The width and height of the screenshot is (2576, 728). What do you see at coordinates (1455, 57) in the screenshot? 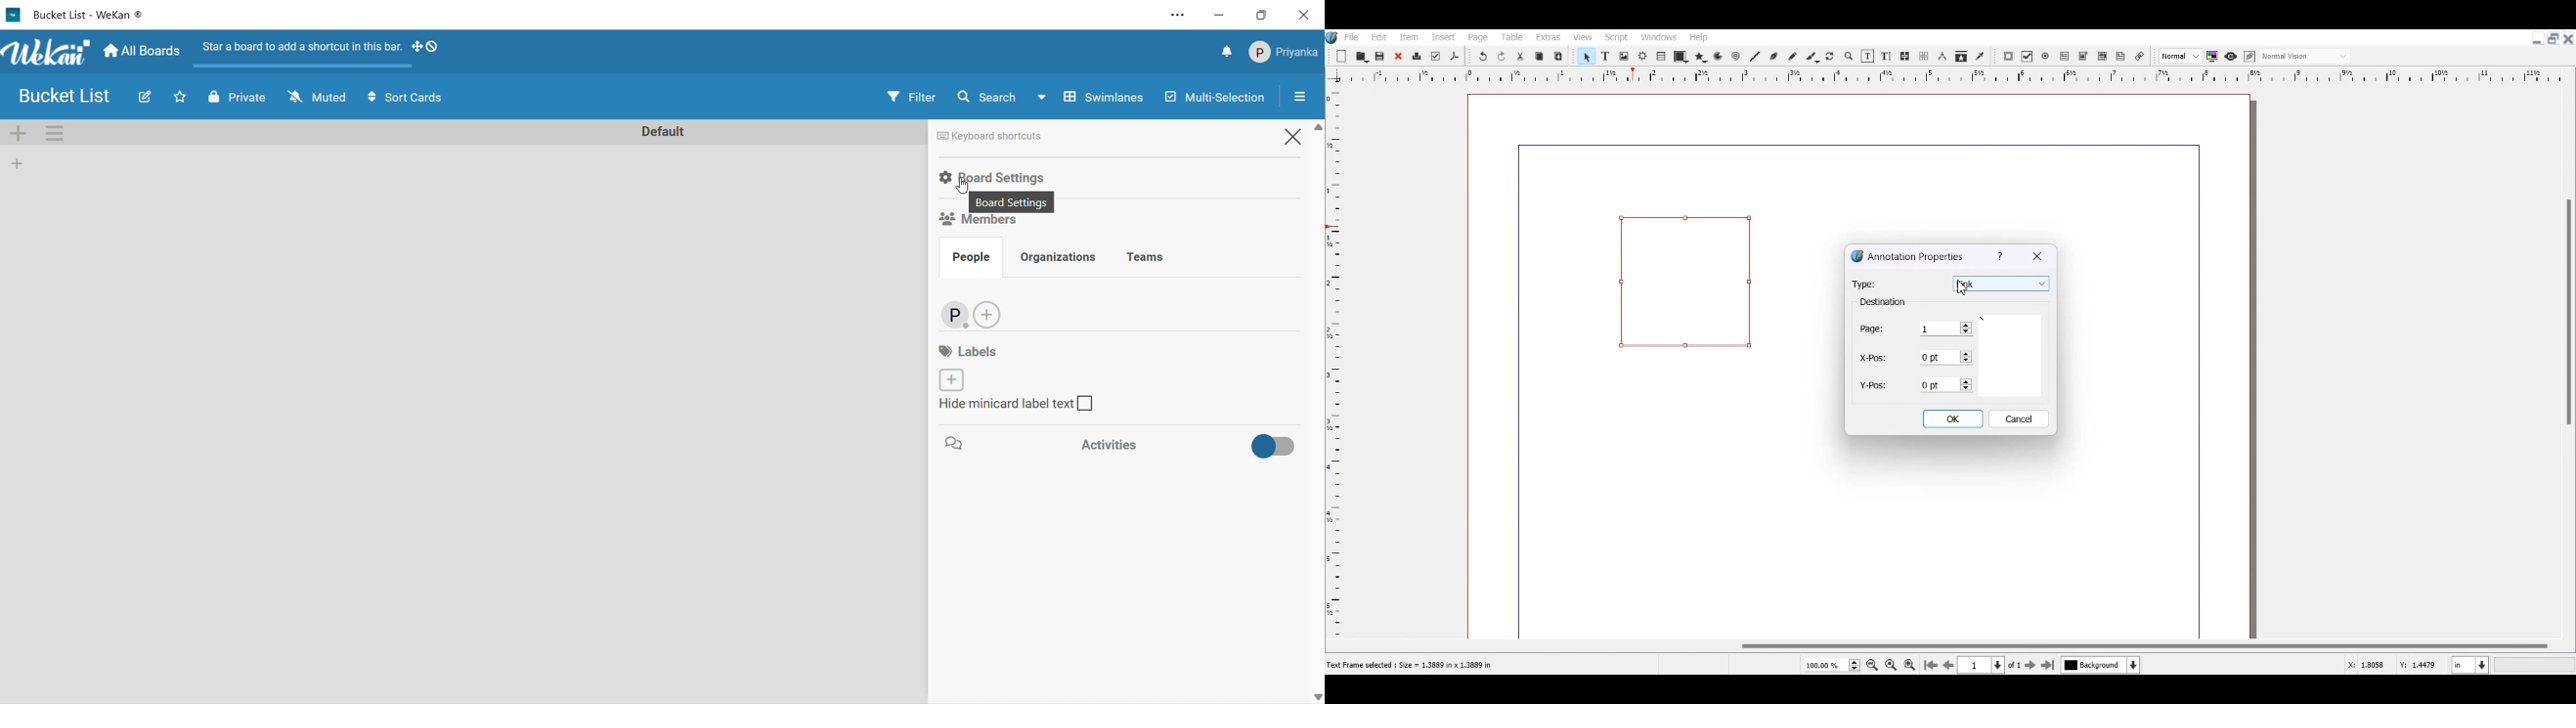
I see `Save as PDF` at bounding box center [1455, 57].